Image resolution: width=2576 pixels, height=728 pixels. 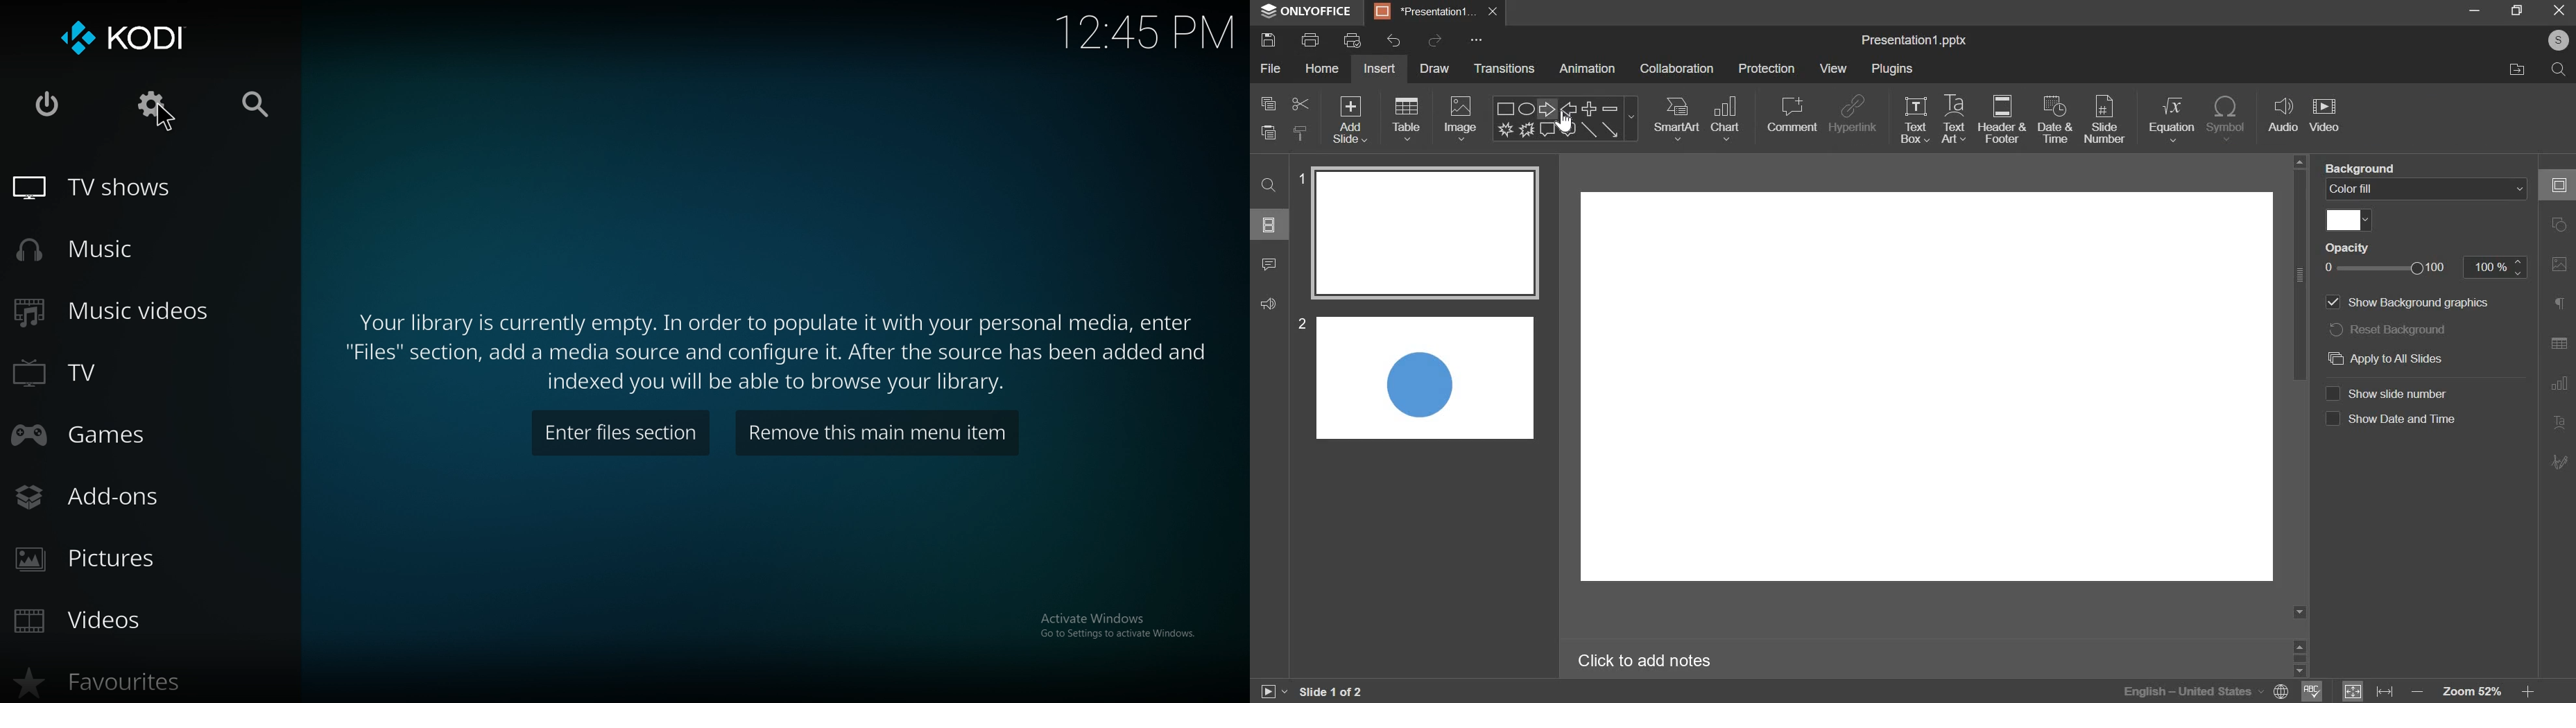 I want to click on find, so click(x=1267, y=184).